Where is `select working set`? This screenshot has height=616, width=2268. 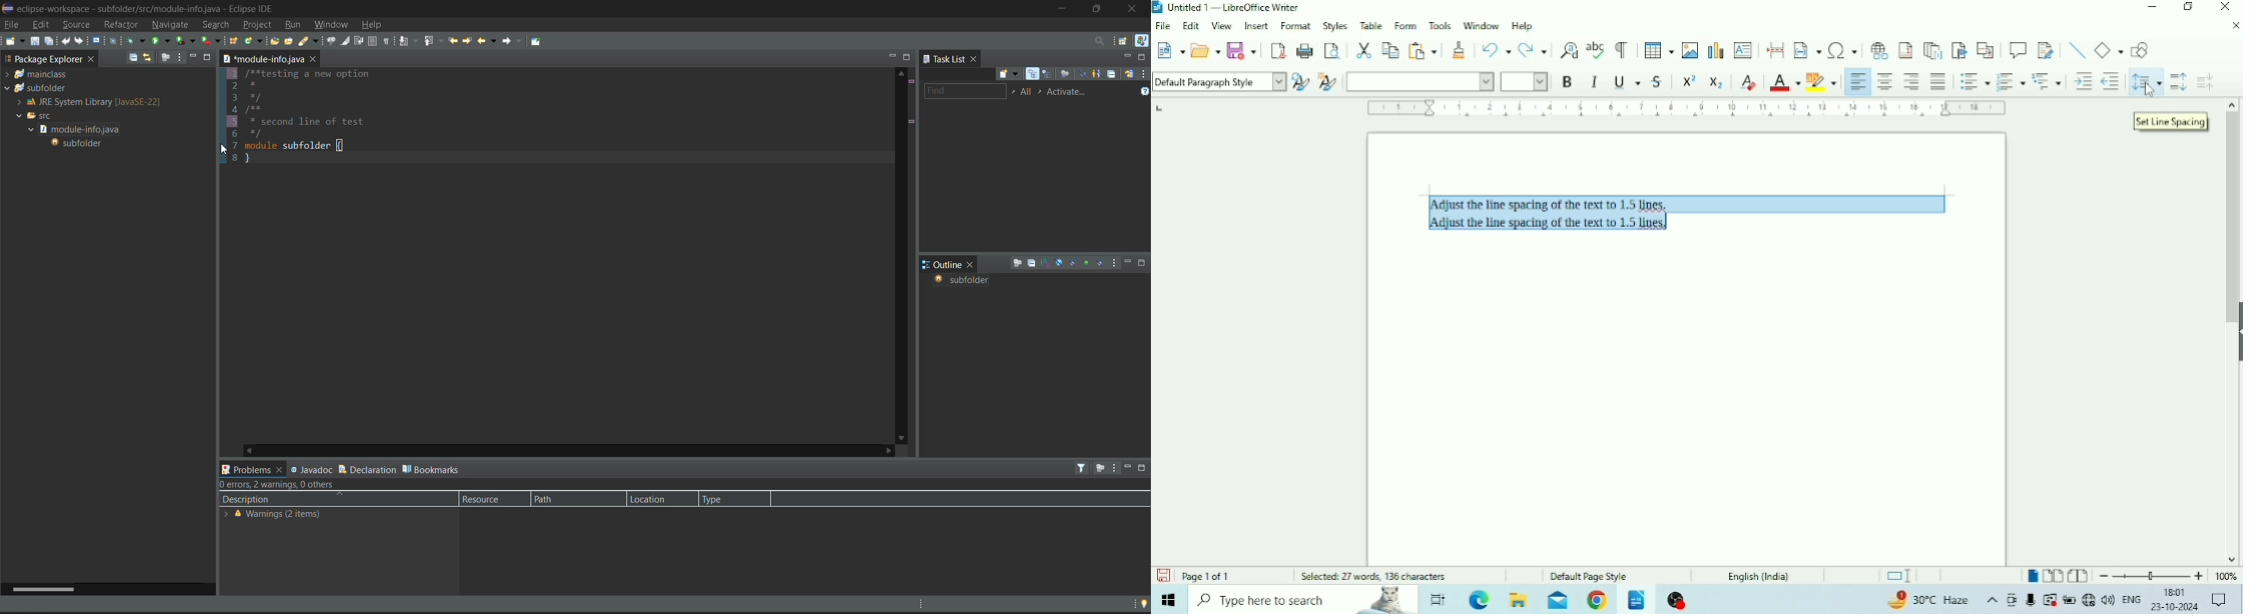 select working set is located at coordinates (1013, 91).